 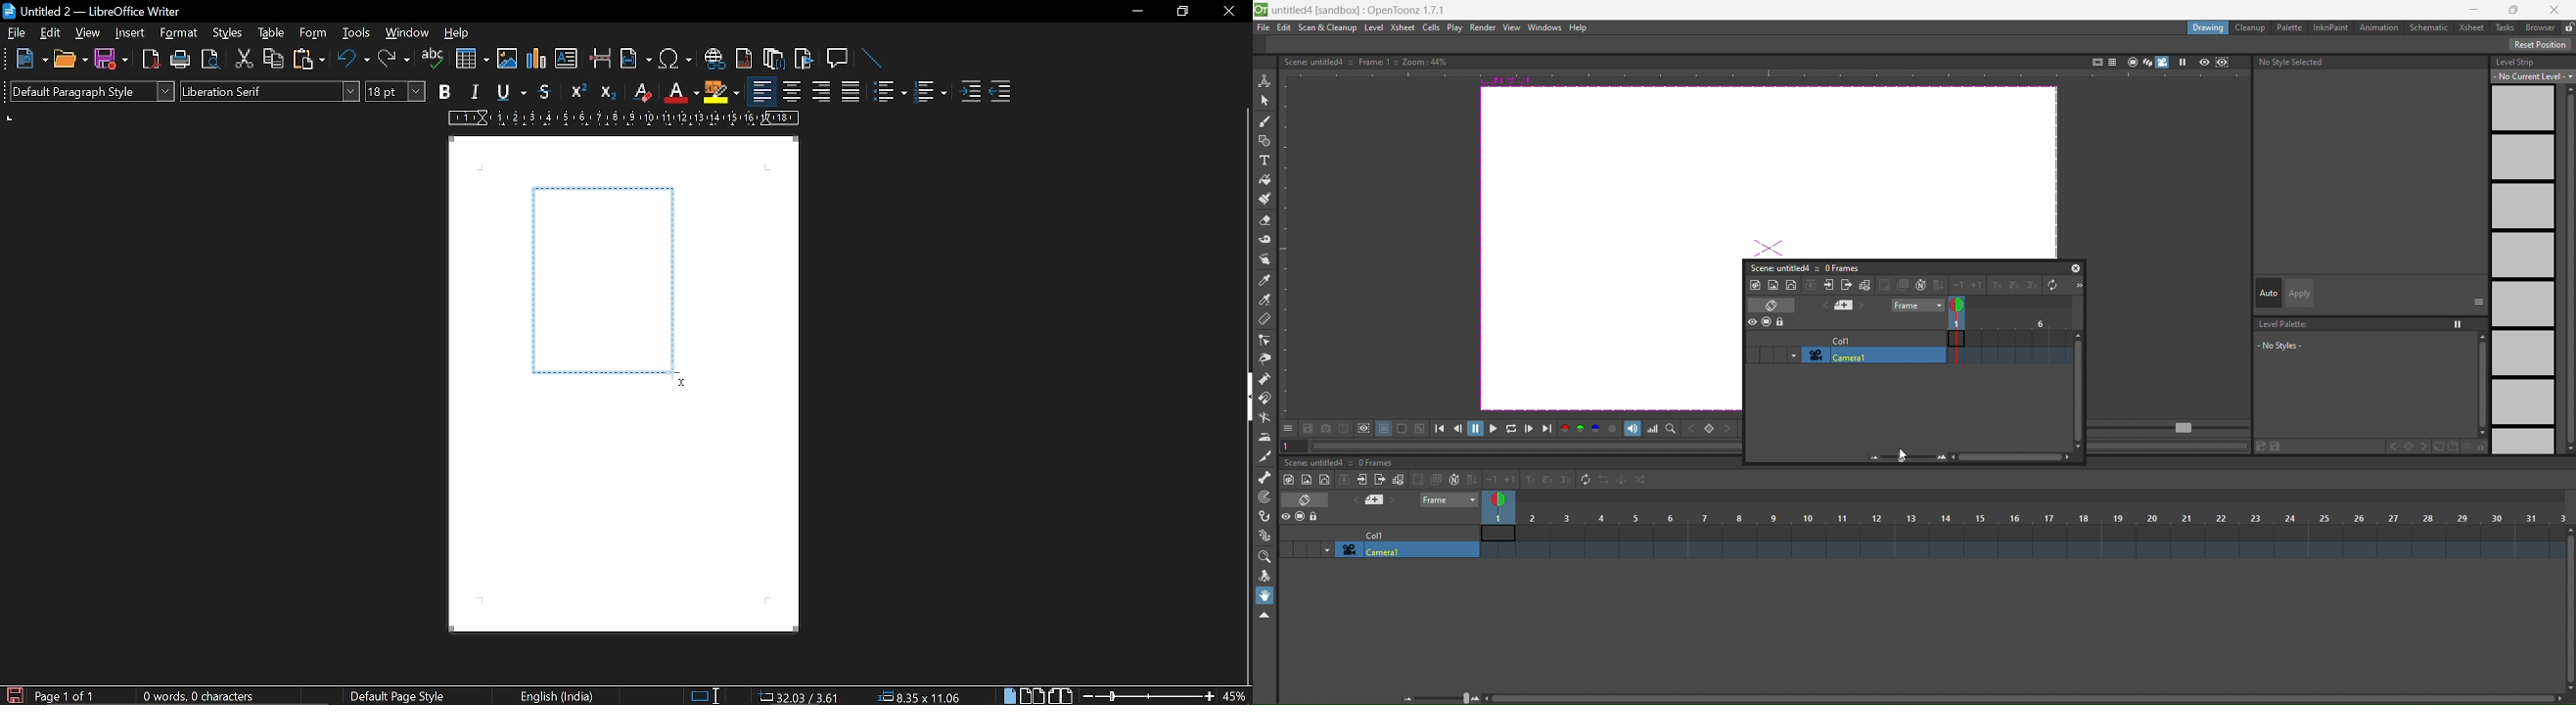 I want to click on current zoom, so click(x=1235, y=696).